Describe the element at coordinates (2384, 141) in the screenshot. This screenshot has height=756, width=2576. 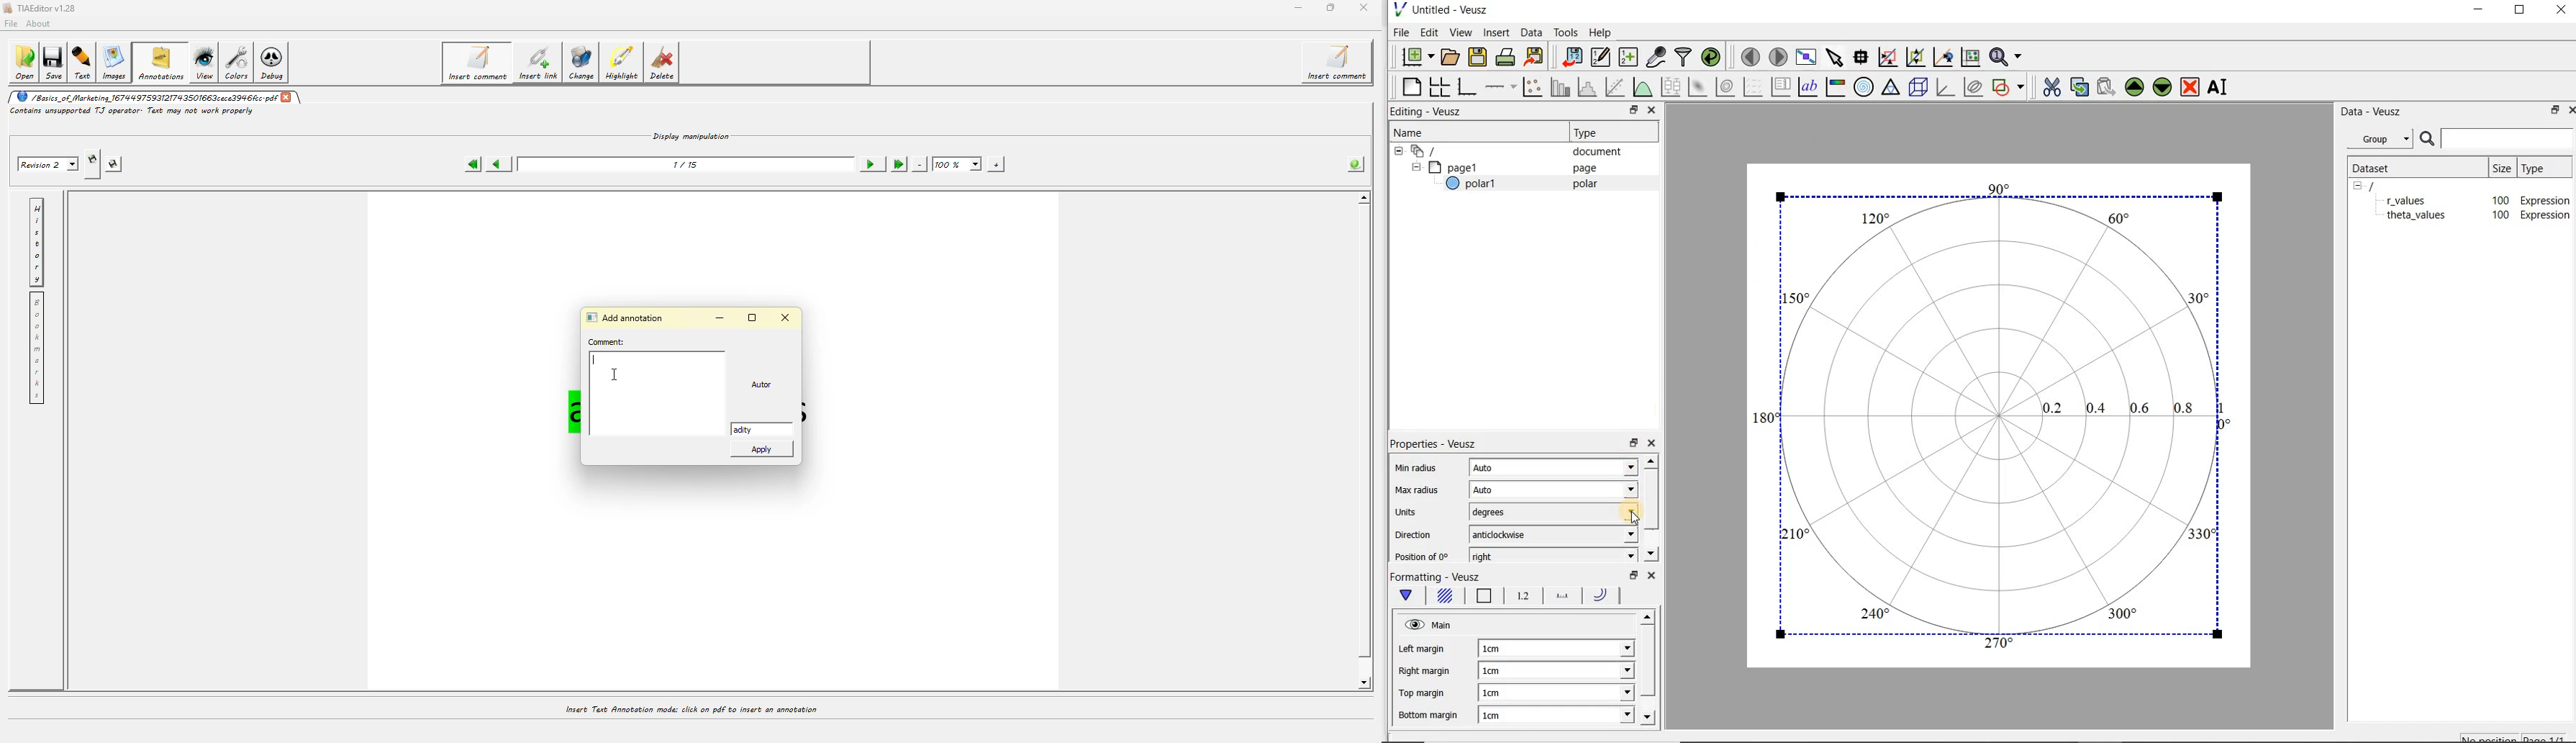
I see `Group` at that location.